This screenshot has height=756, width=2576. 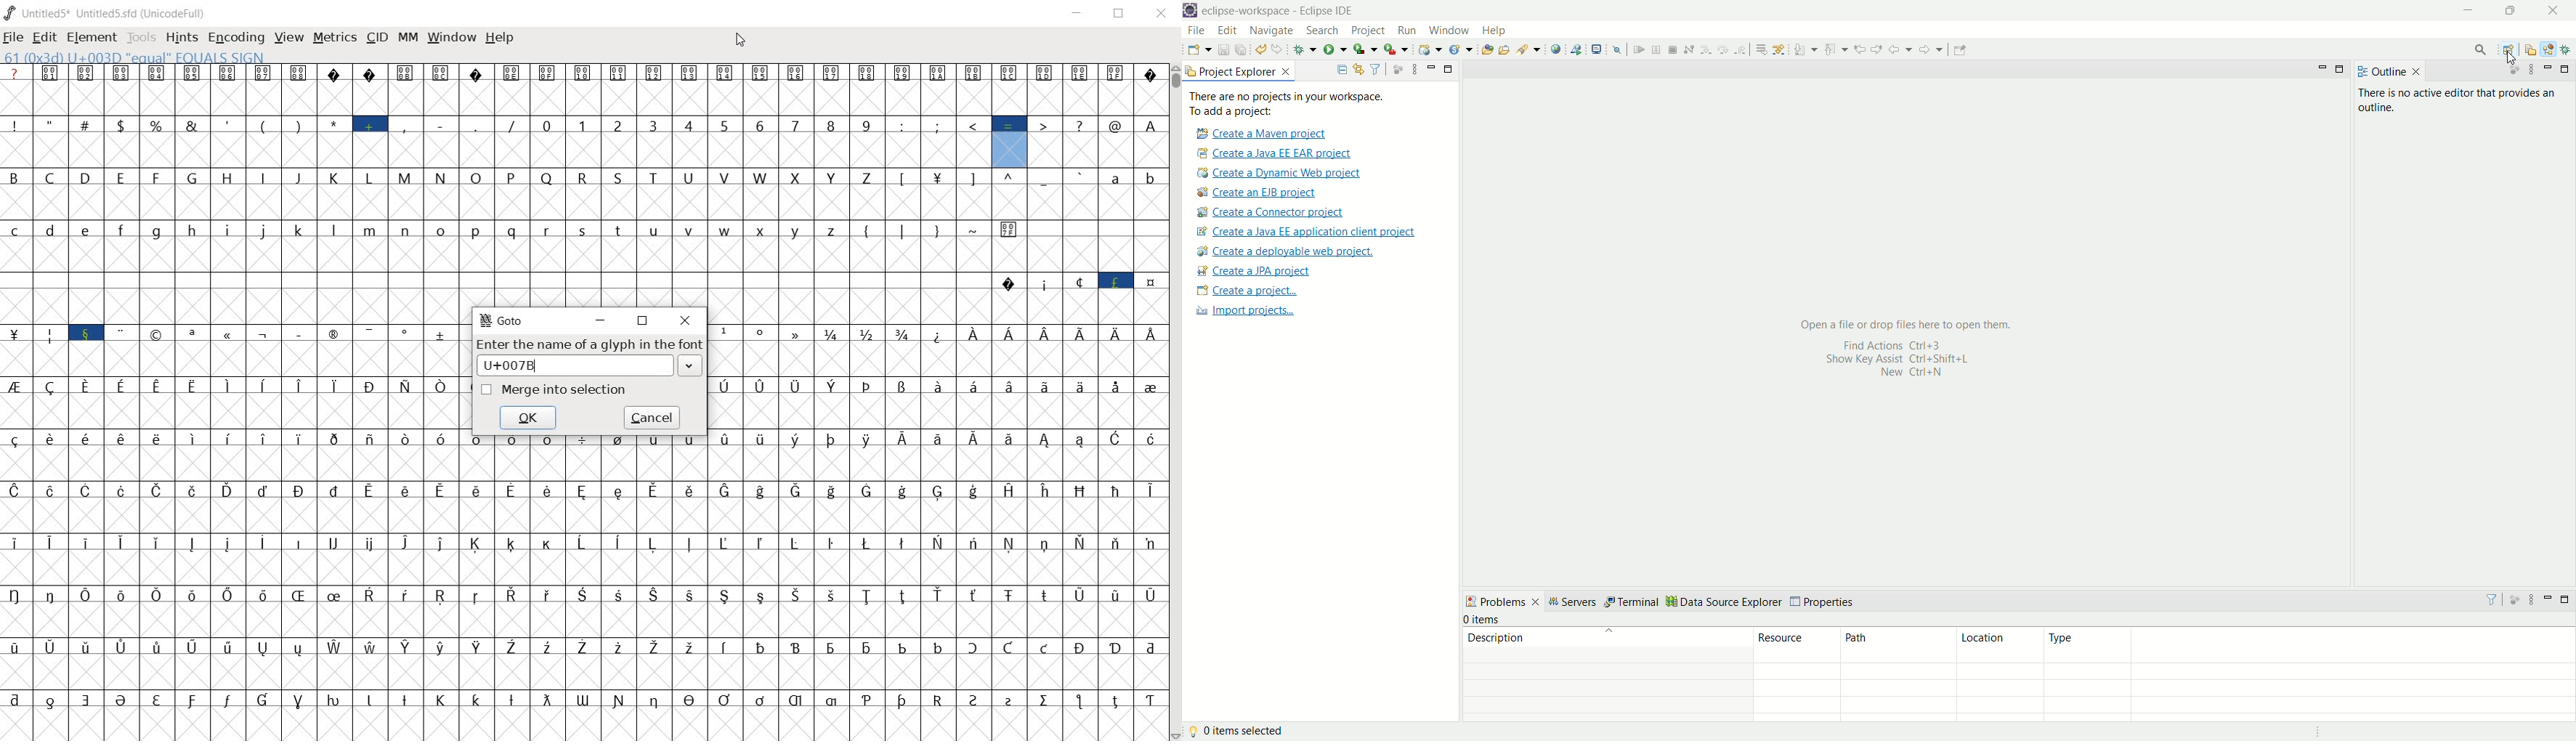 I want to click on UNTITLED5* uNTITLED5.SFD (UnicodeFull), so click(x=106, y=14).